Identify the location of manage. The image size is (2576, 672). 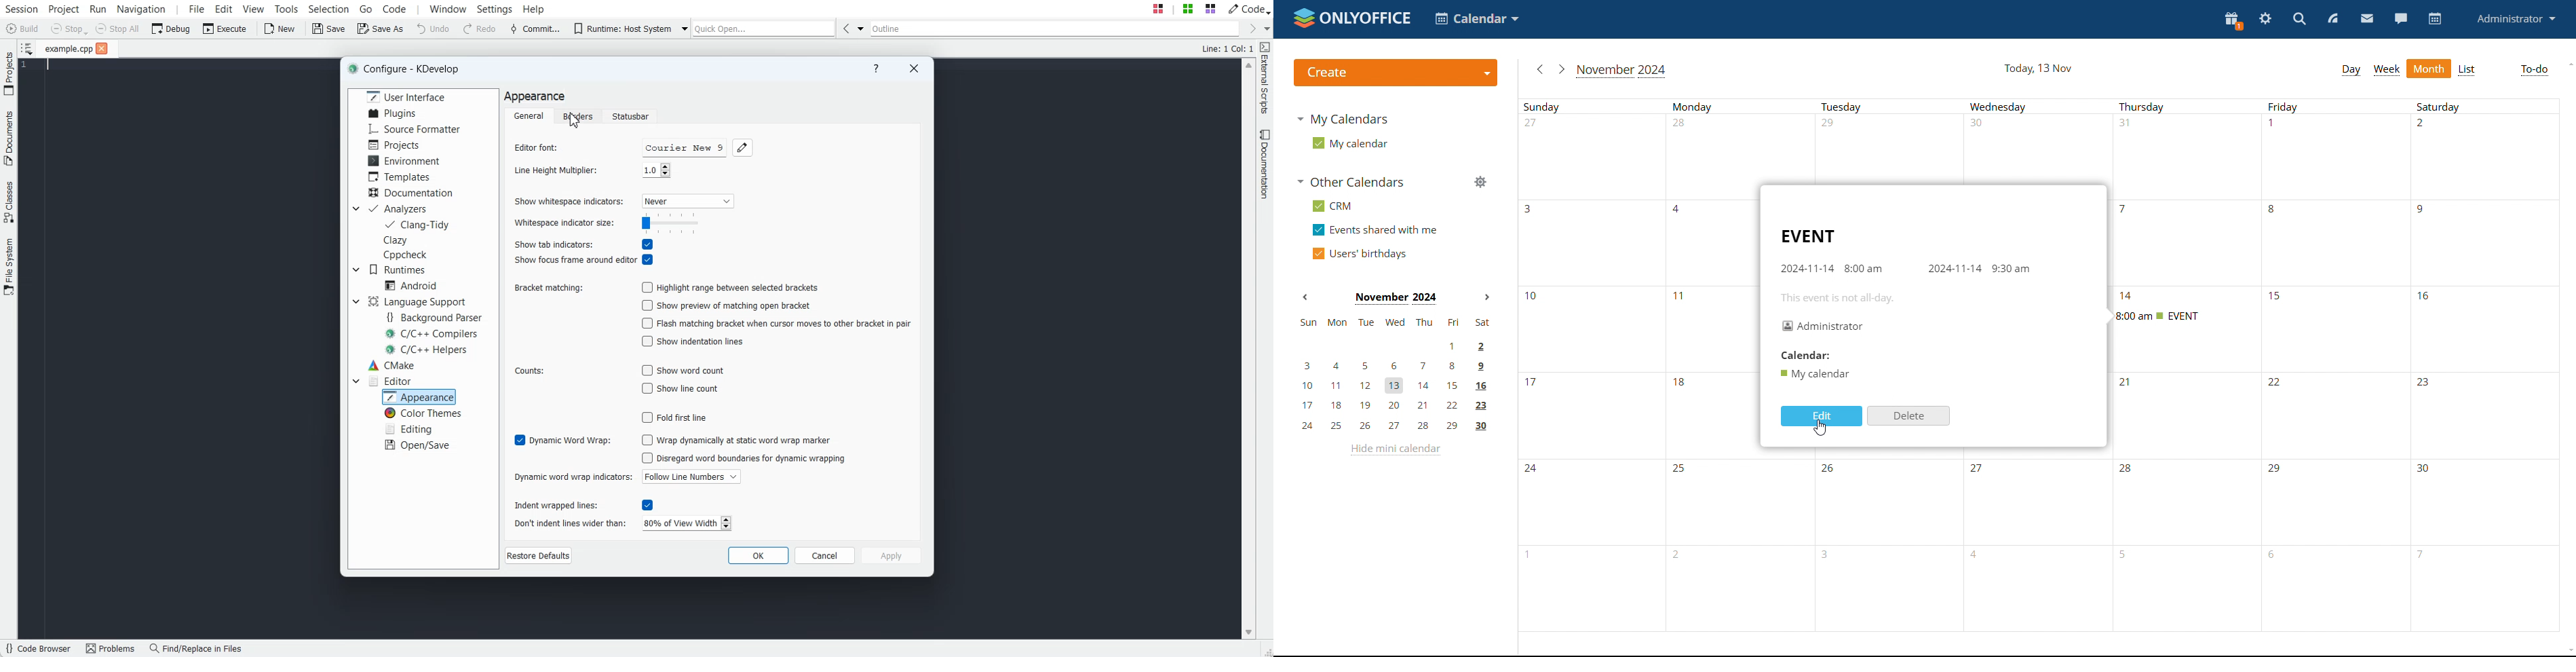
(1480, 183).